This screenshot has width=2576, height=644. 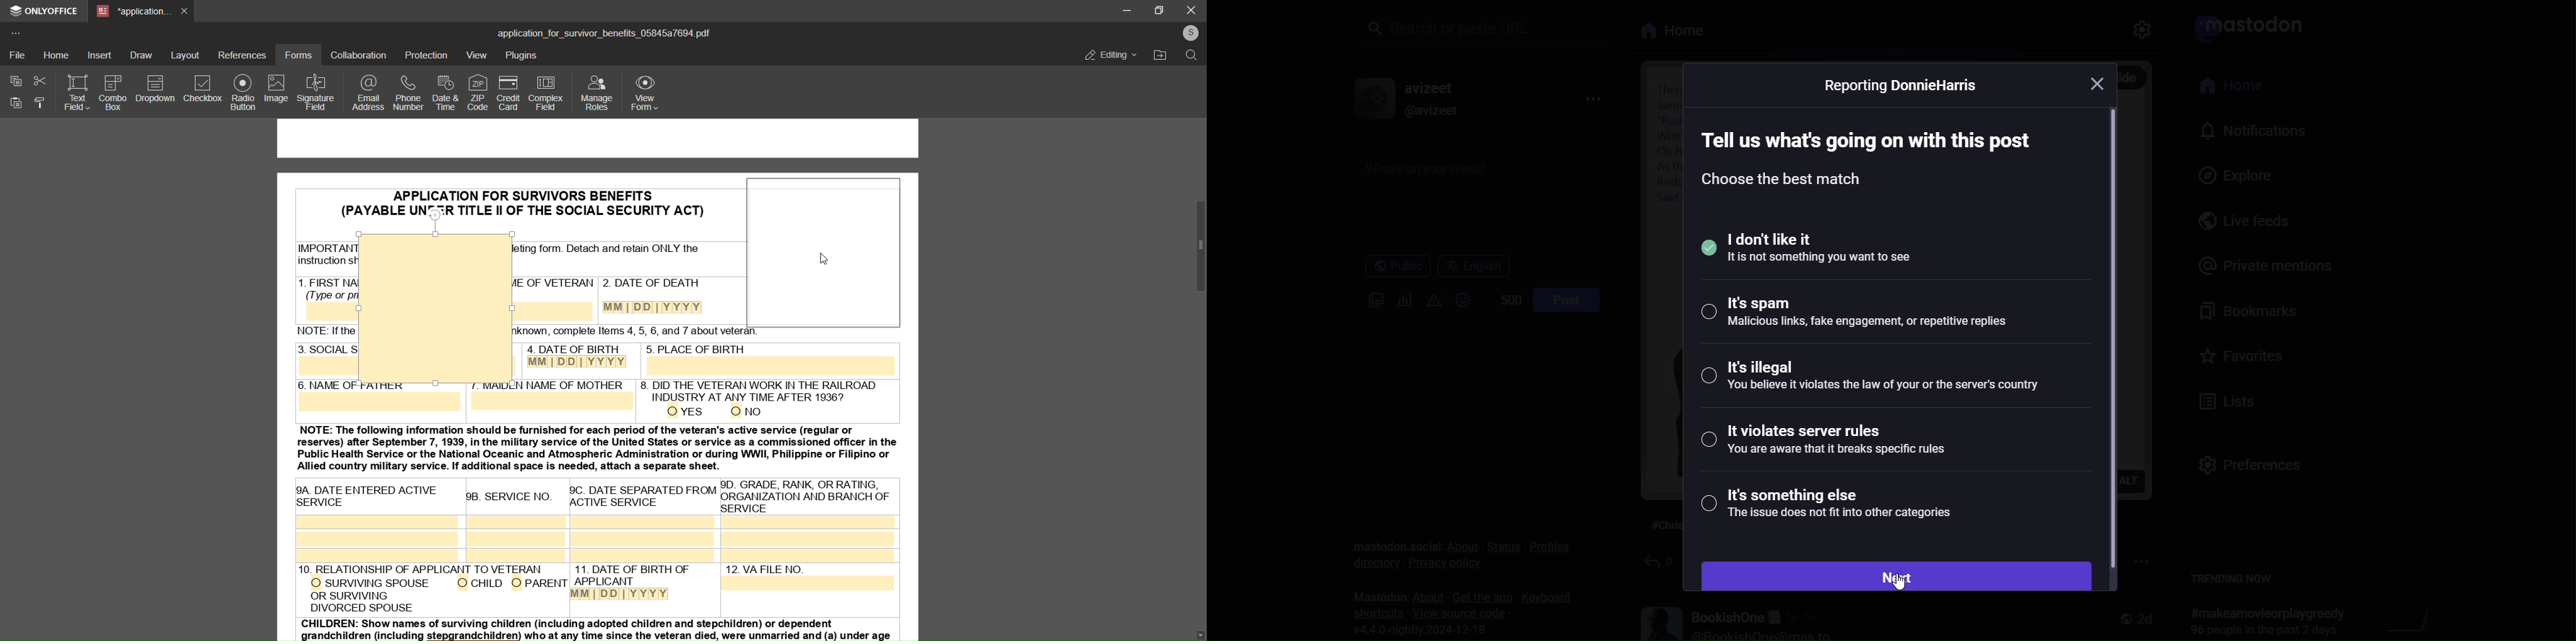 What do you see at coordinates (1473, 266) in the screenshot?
I see `english` at bounding box center [1473, 266].